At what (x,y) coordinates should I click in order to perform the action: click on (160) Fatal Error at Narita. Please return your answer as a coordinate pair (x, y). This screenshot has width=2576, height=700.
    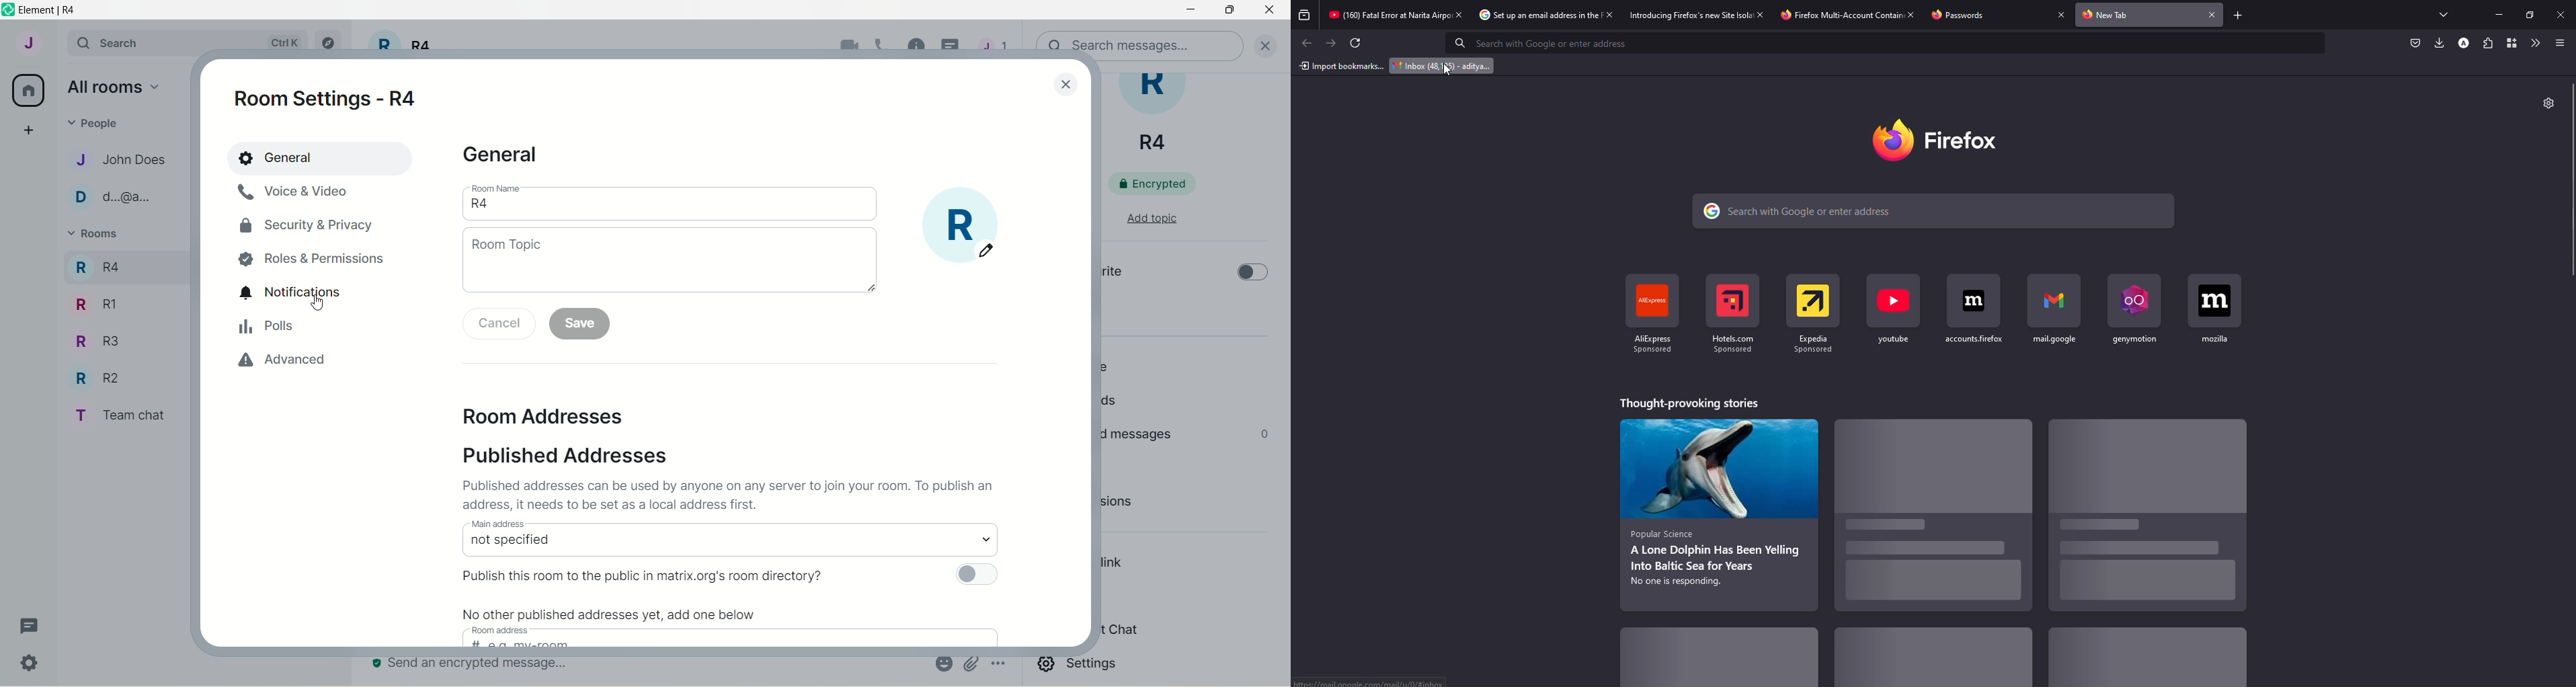
    Looking at the image, I should click on (1380, 15).